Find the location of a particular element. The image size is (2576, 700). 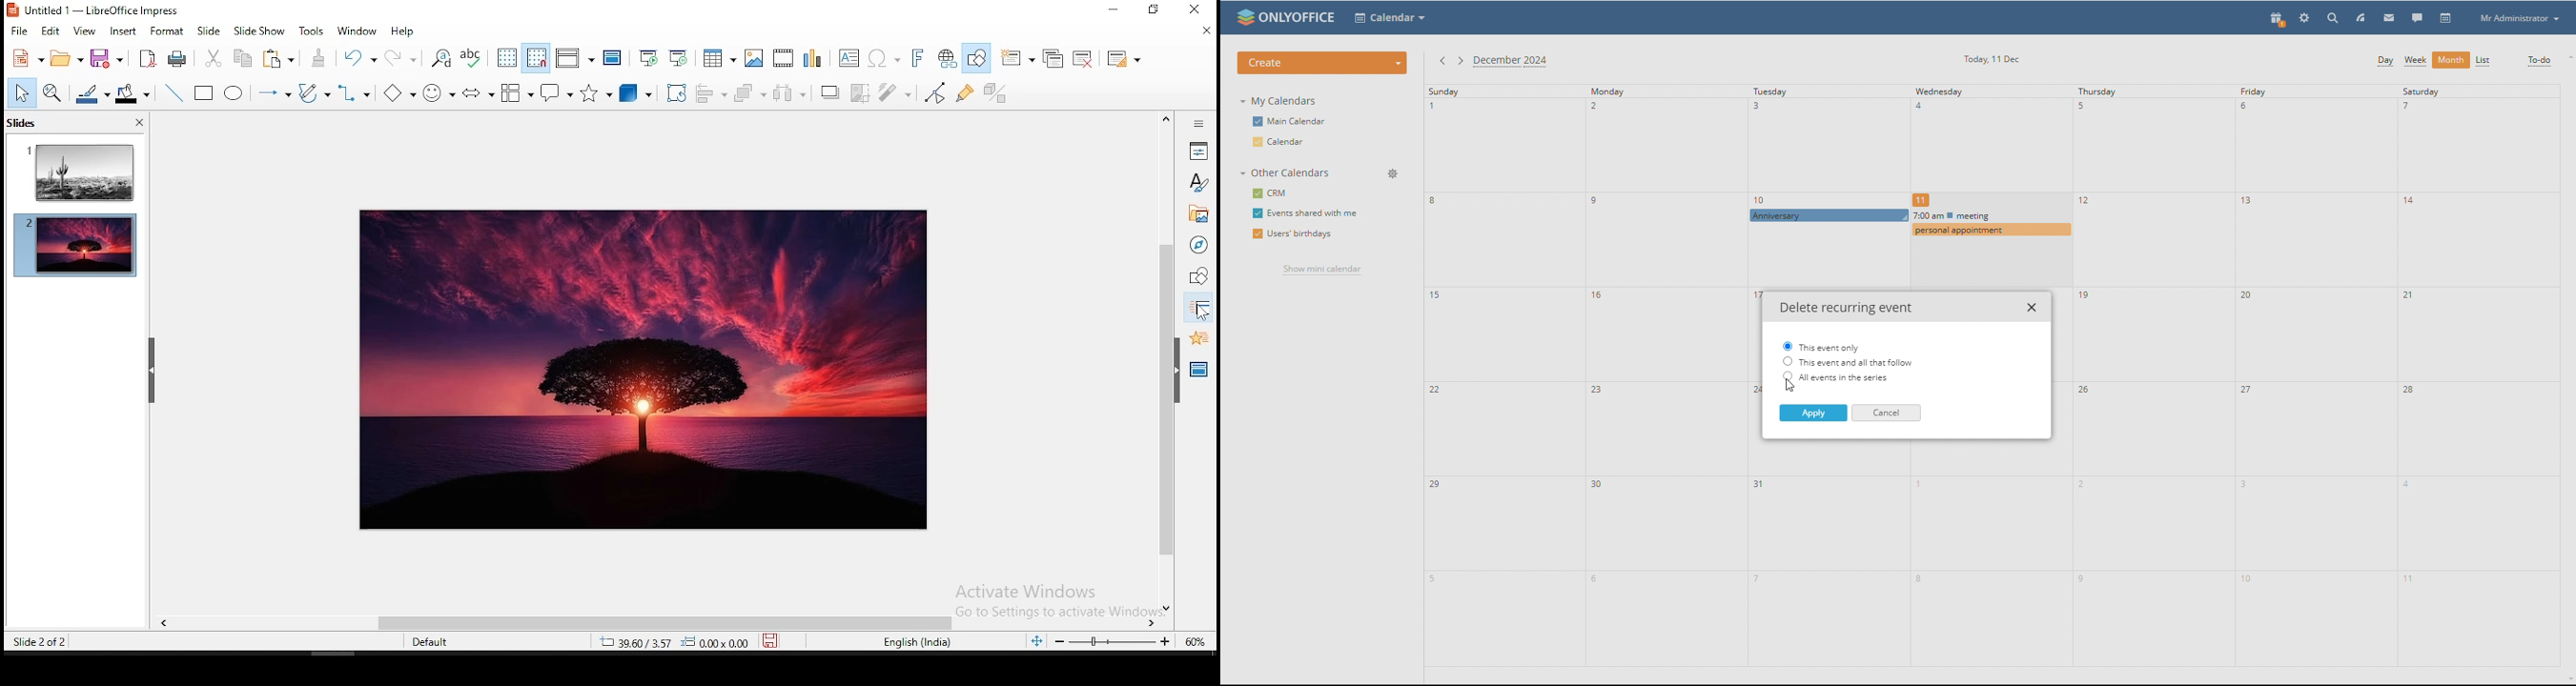

slide transition is located at coordinates (1197, 311).